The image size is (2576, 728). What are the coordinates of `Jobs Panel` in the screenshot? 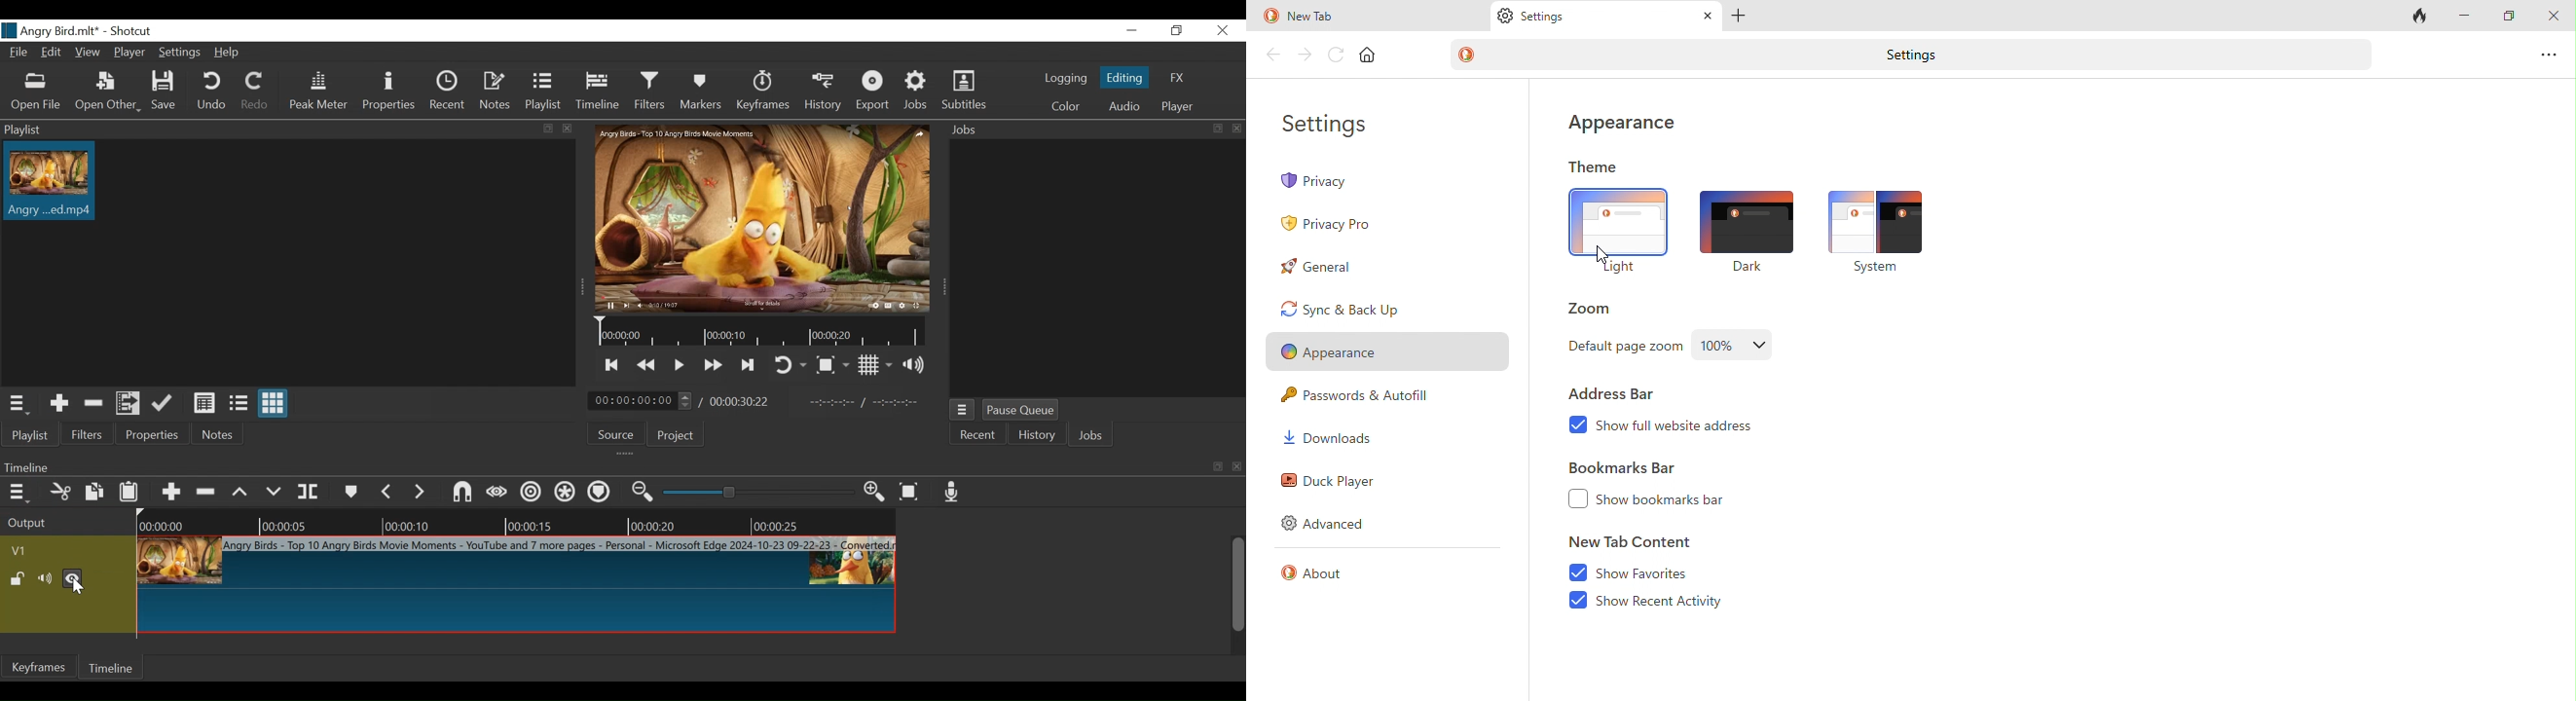 It's located at (1096, 267).